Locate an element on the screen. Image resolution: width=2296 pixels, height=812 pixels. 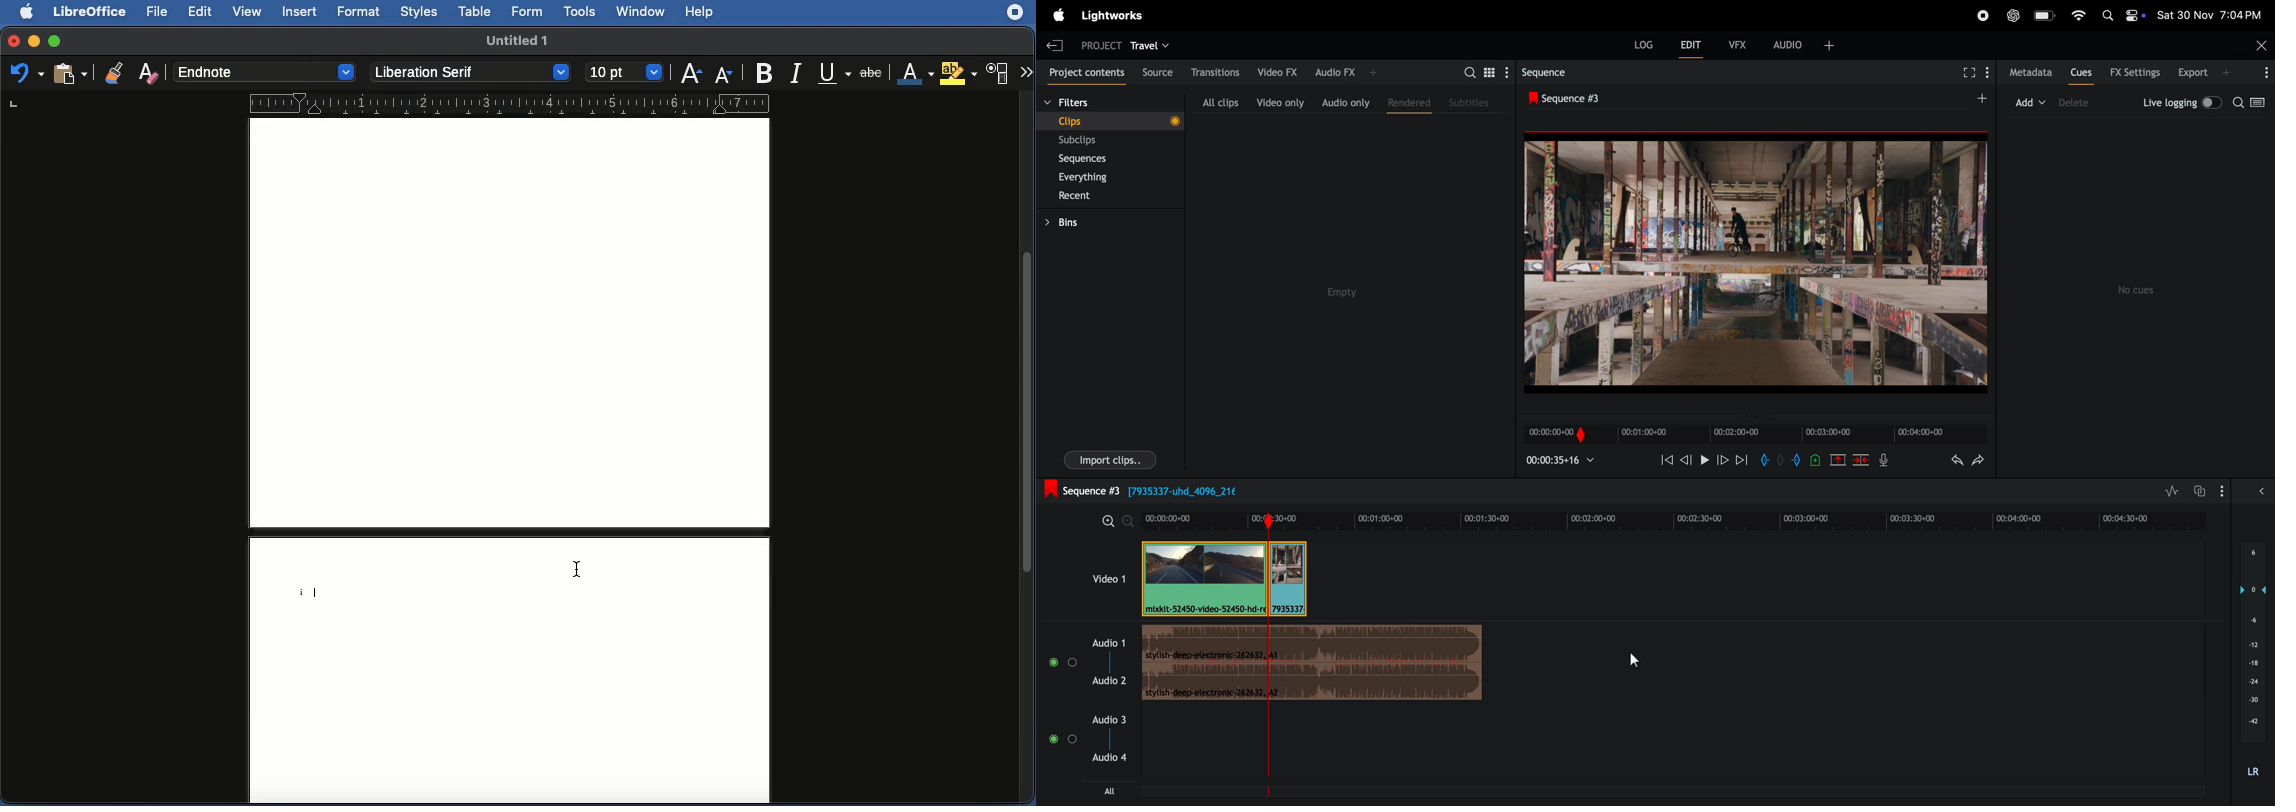
-18 (layers) is located at coordinates (2250, 664).